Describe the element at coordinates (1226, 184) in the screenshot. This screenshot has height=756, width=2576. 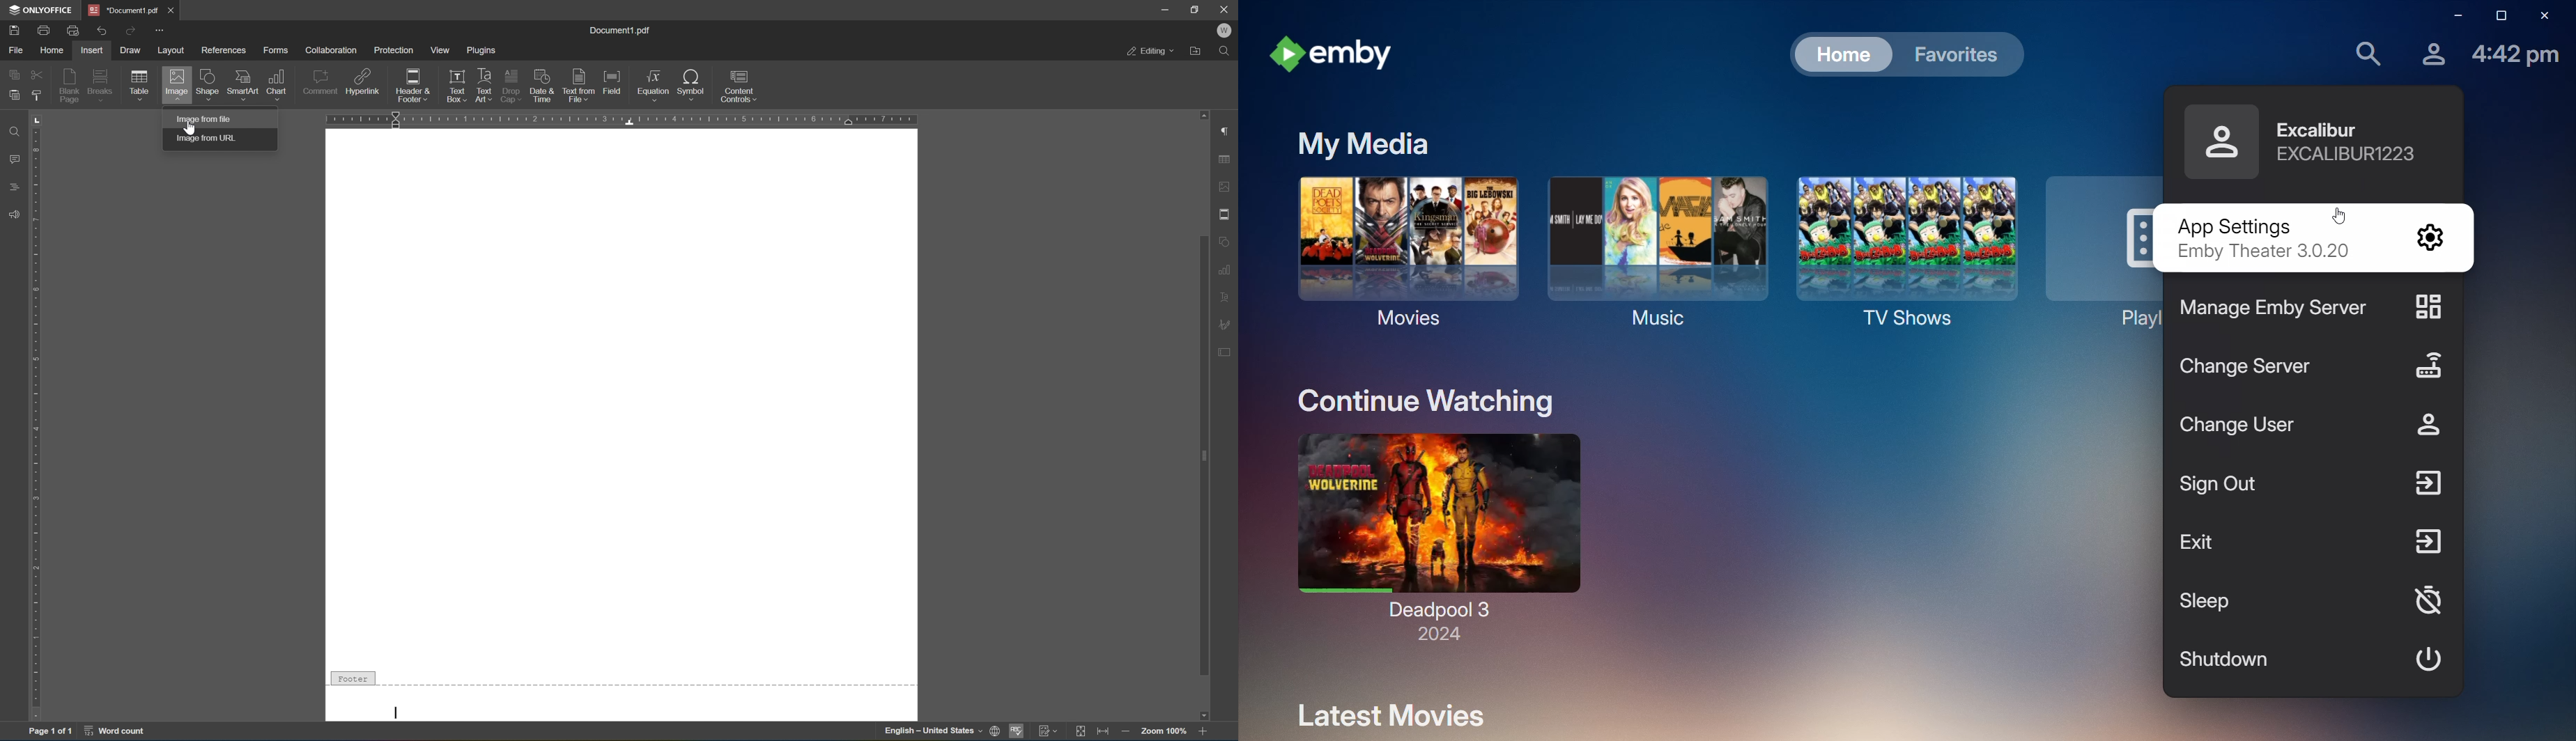
I see `image settings` at that location.